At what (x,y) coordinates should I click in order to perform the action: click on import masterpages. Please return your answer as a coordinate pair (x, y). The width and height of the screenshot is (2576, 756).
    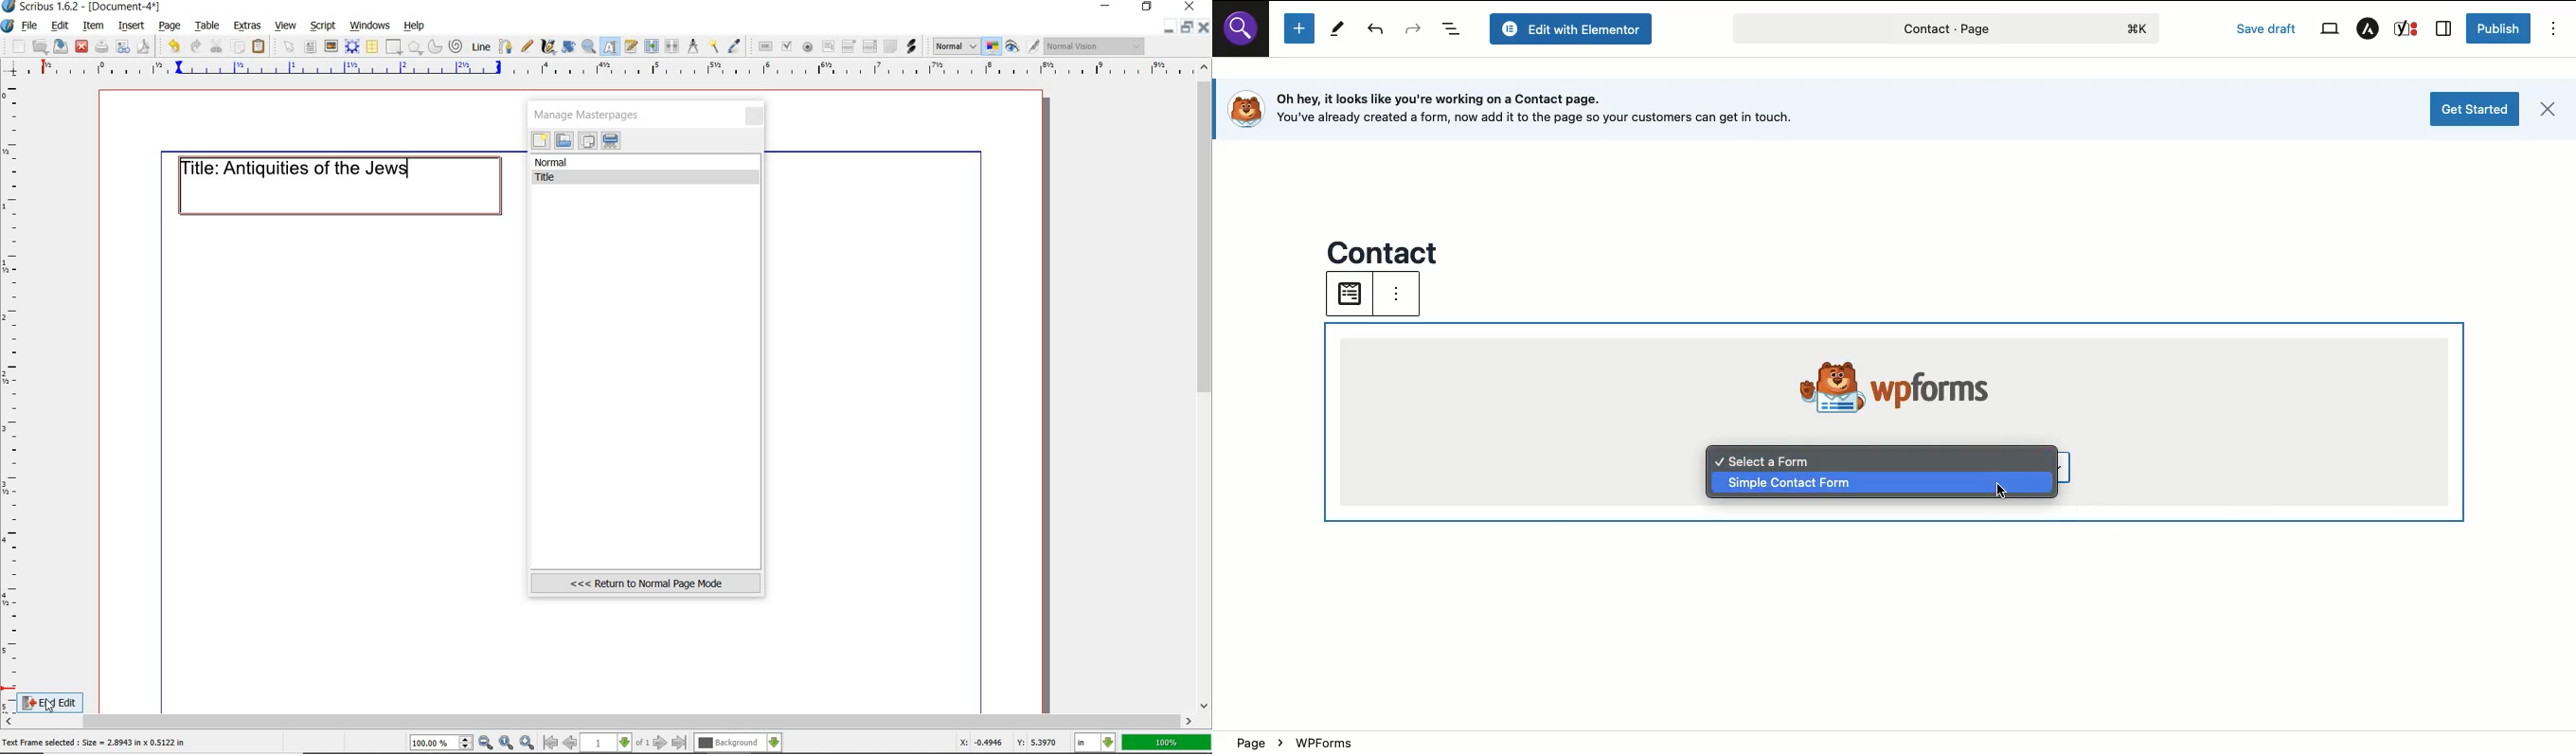
    Looking at the image, I should click on (563, 141).